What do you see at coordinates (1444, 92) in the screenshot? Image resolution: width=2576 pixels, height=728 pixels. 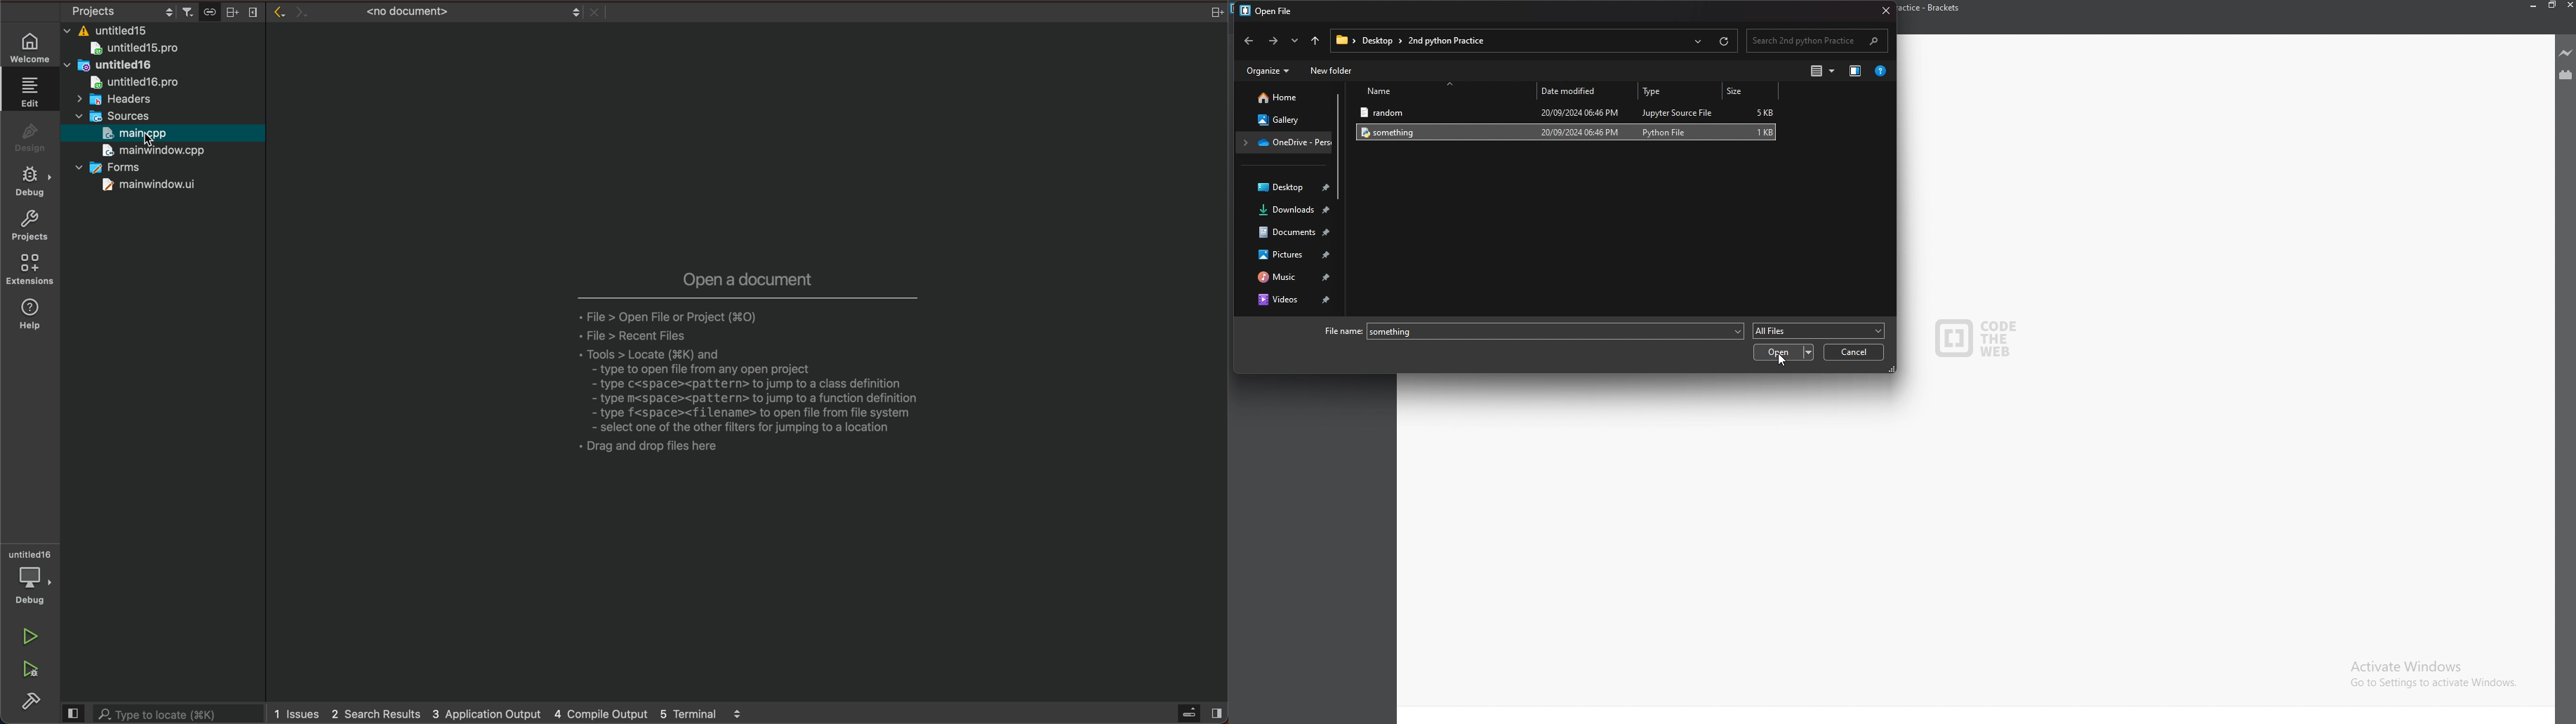 I see `name` at bounding box center [1444, 92].